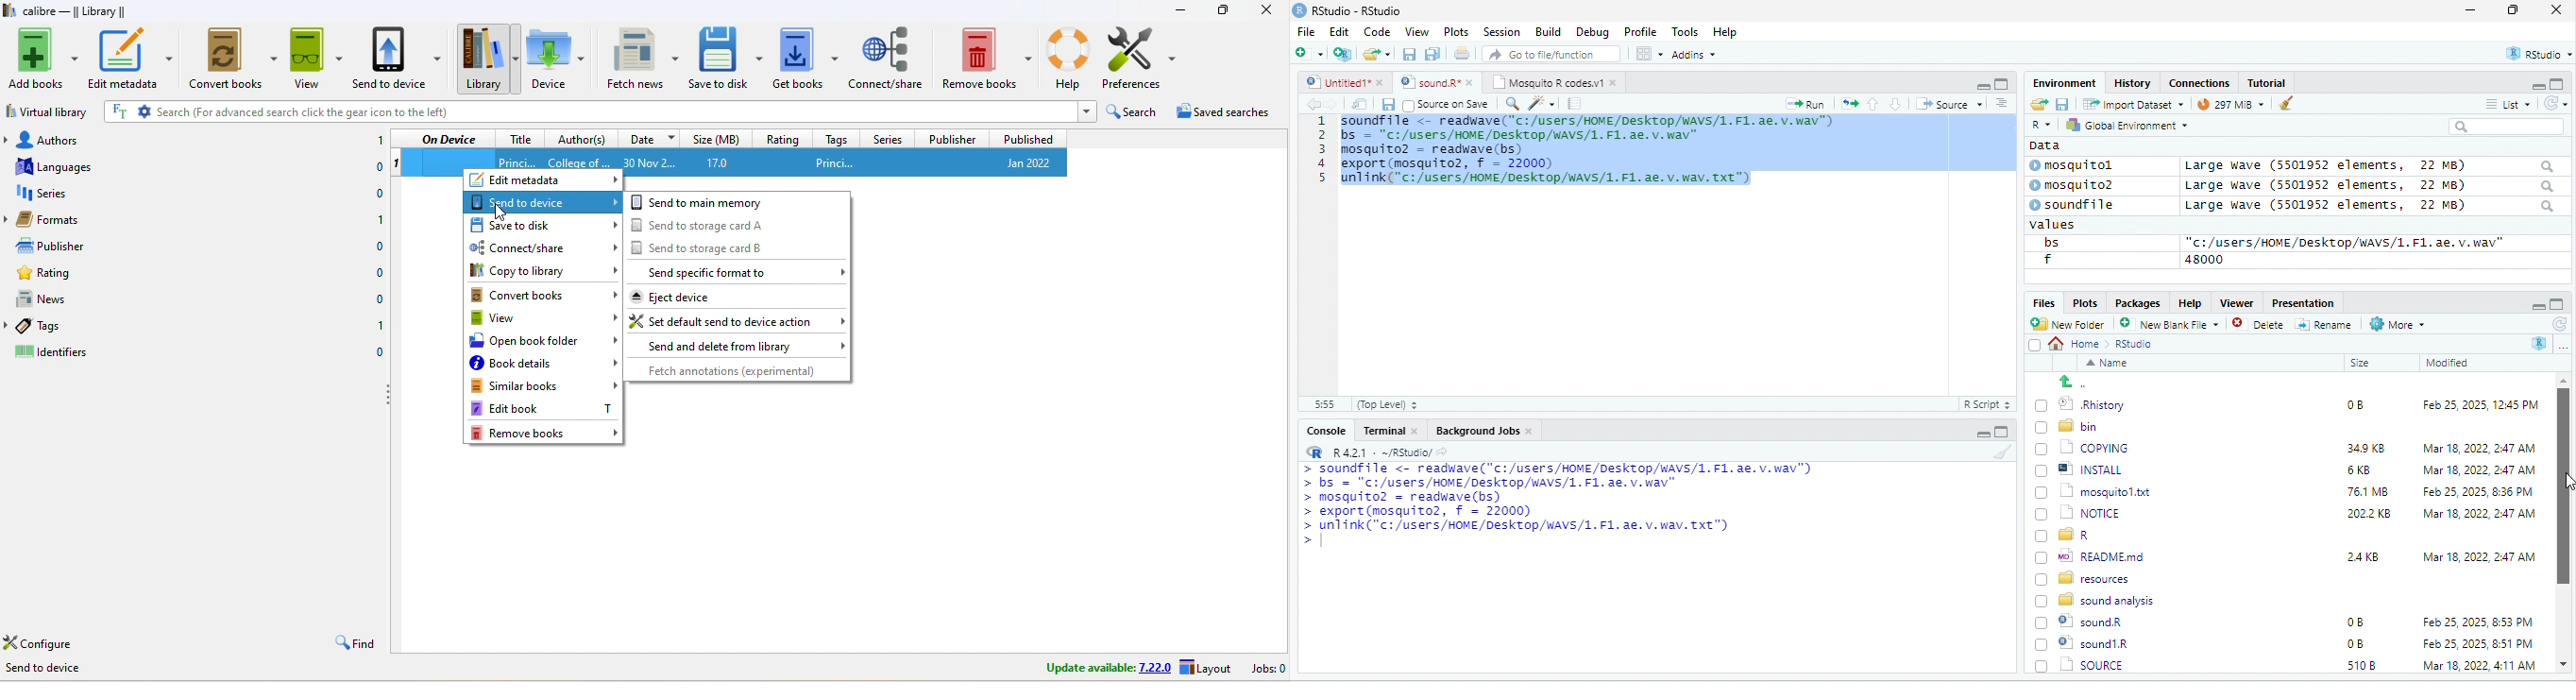 The width and height of the screenshot is (2576, 700). I want to click on convert books, so click(540, 295).